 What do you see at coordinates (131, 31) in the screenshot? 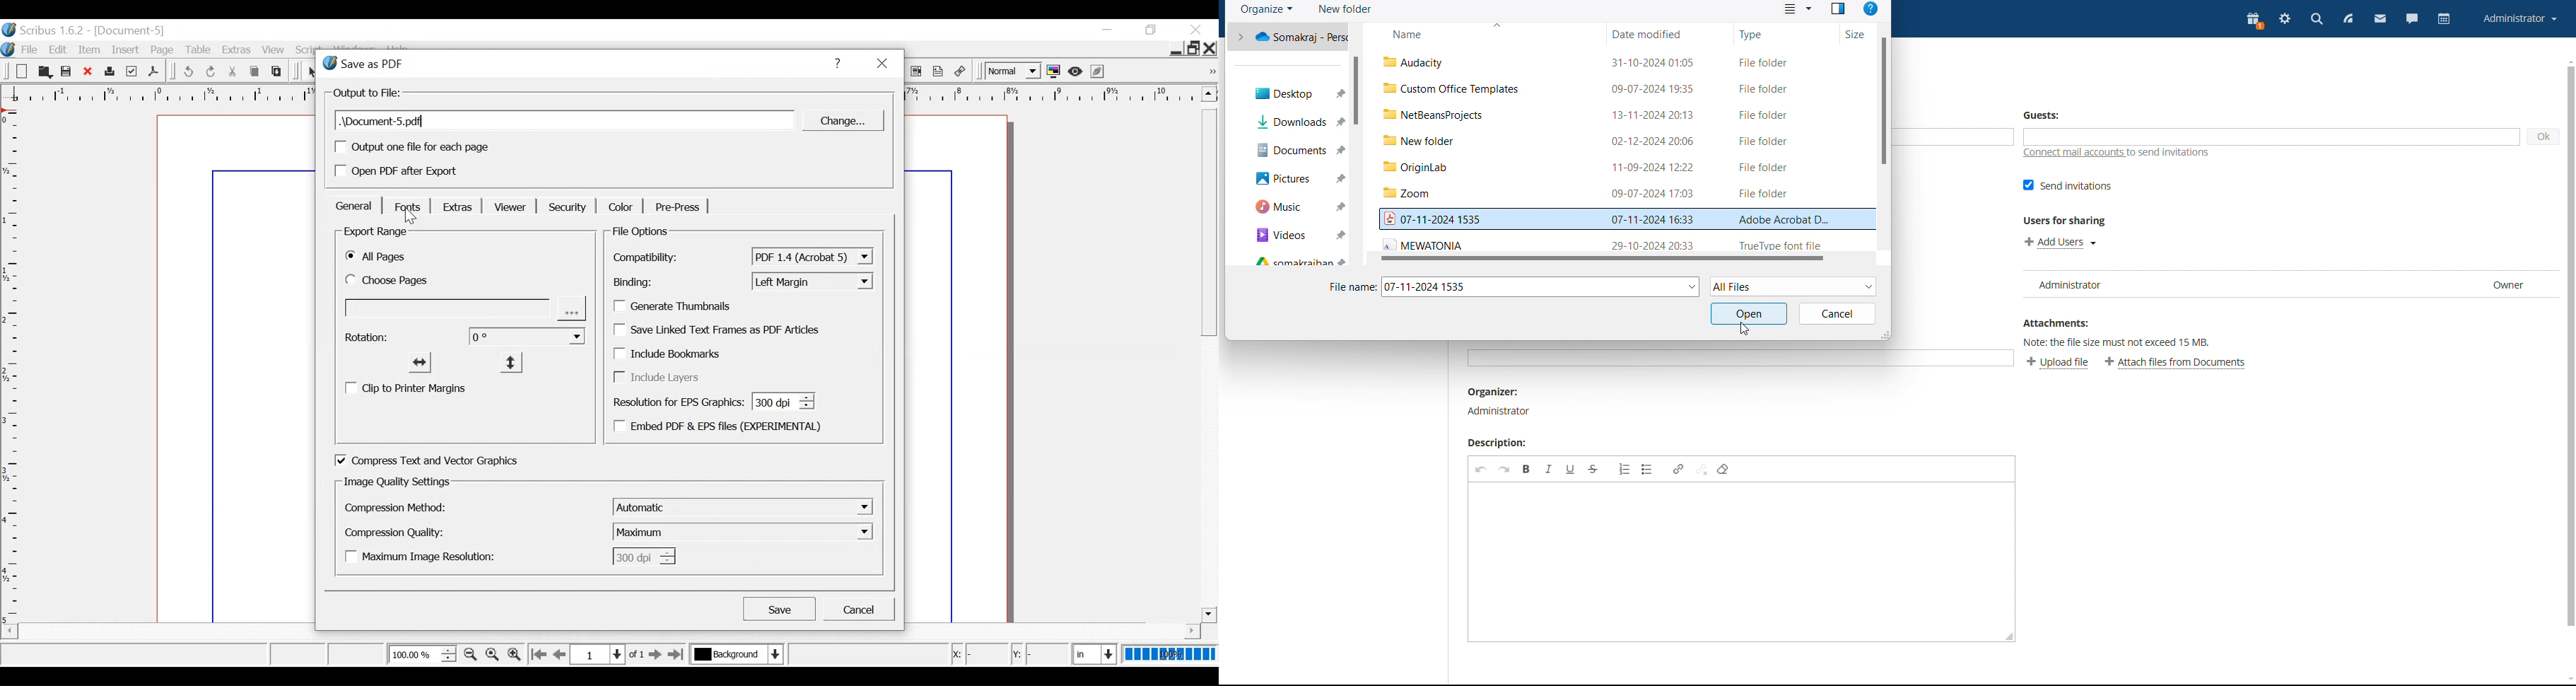
I see `Document name` at bounding box center [131, 31].